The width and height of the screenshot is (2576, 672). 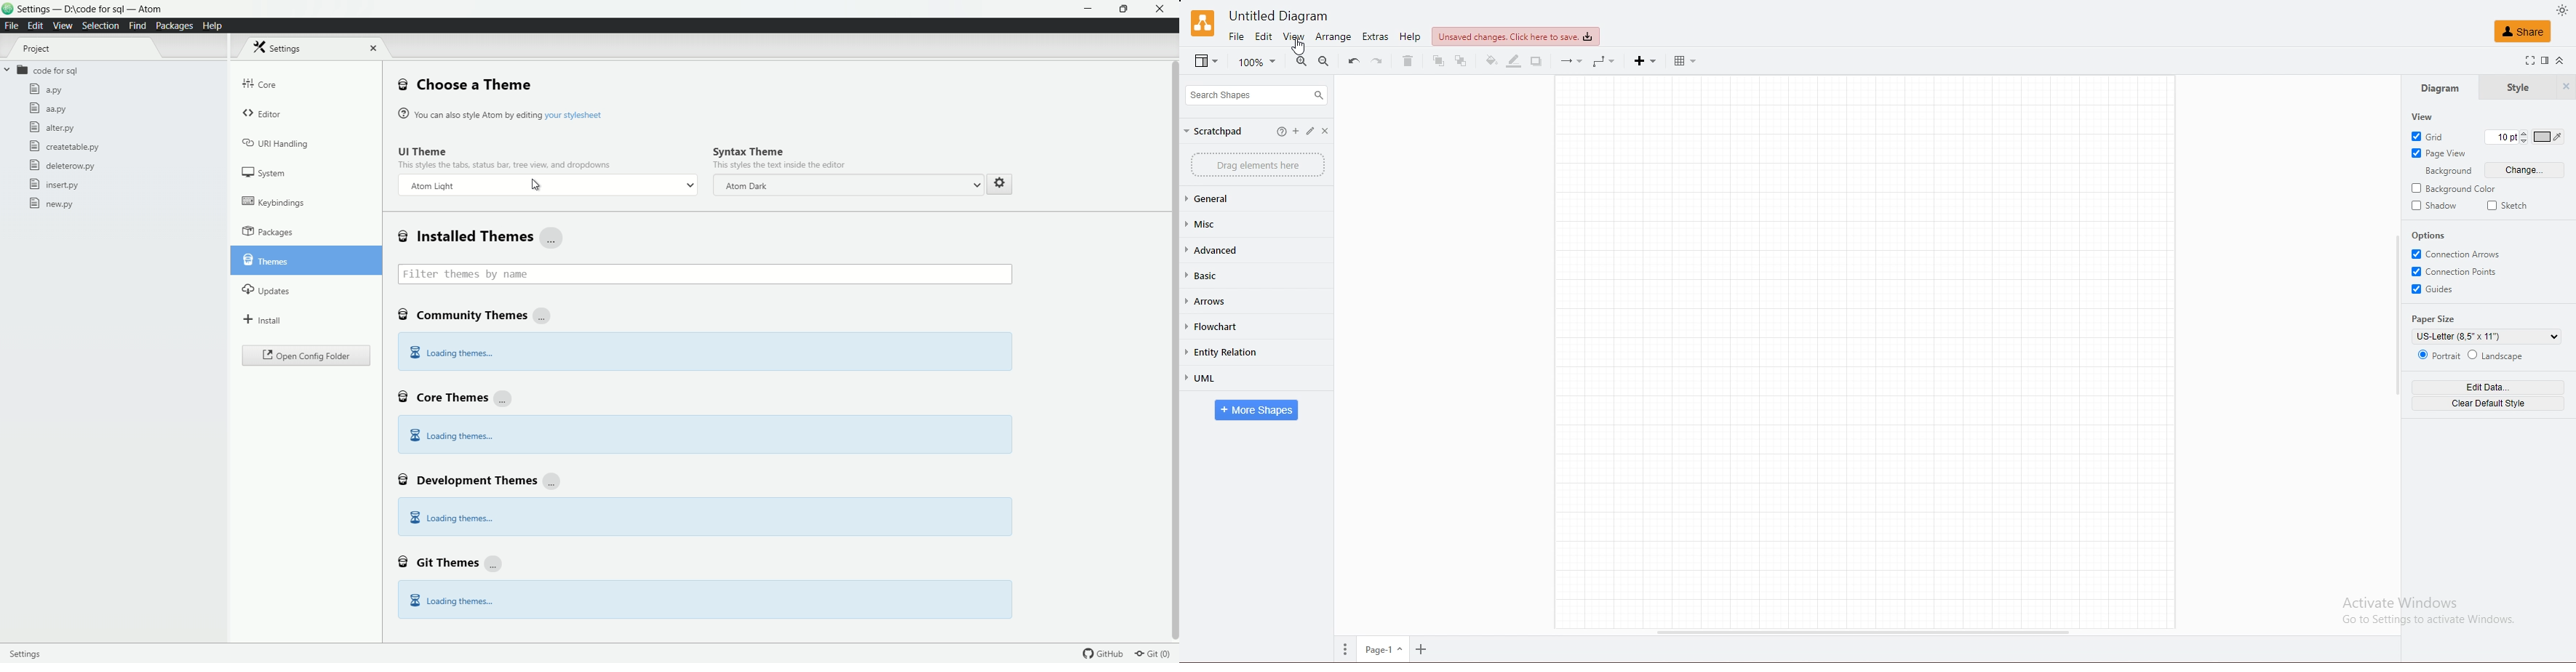 What do you see at coordinates (1227, 225) in the screenshot?
I see `misc` at bounding box center [1227, 225].